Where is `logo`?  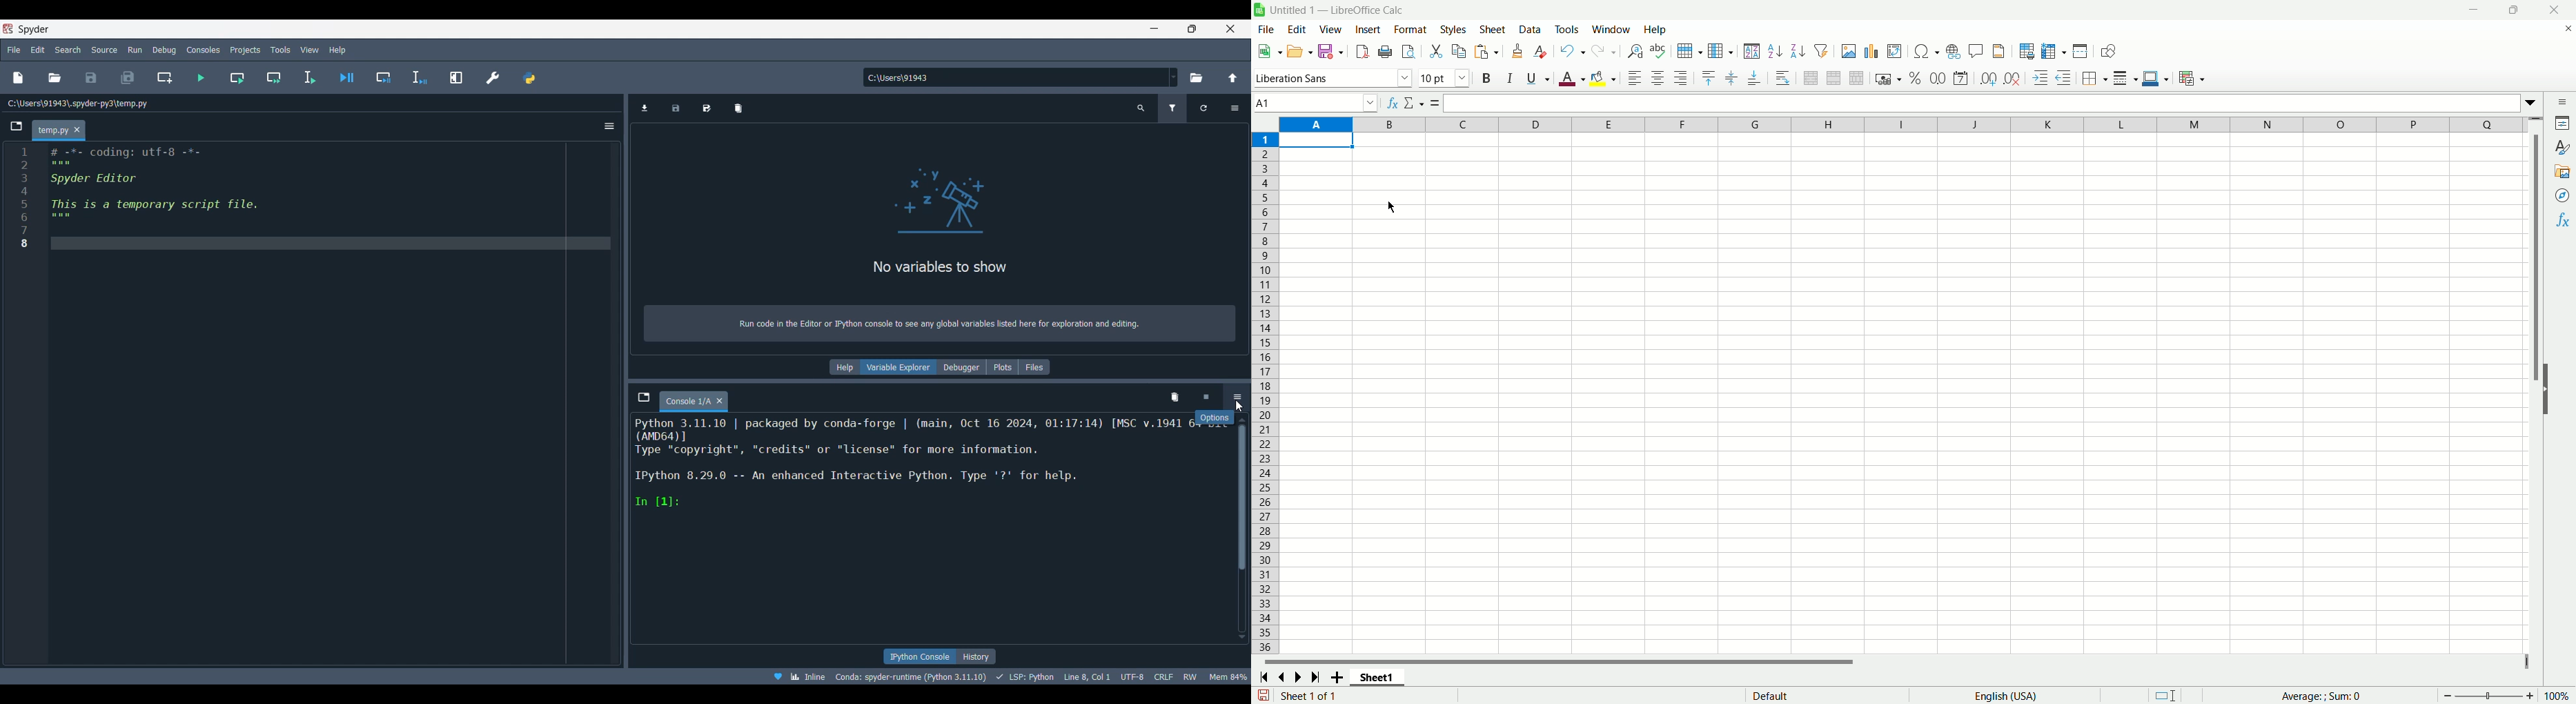 logo is located at coordinates (937, 206).